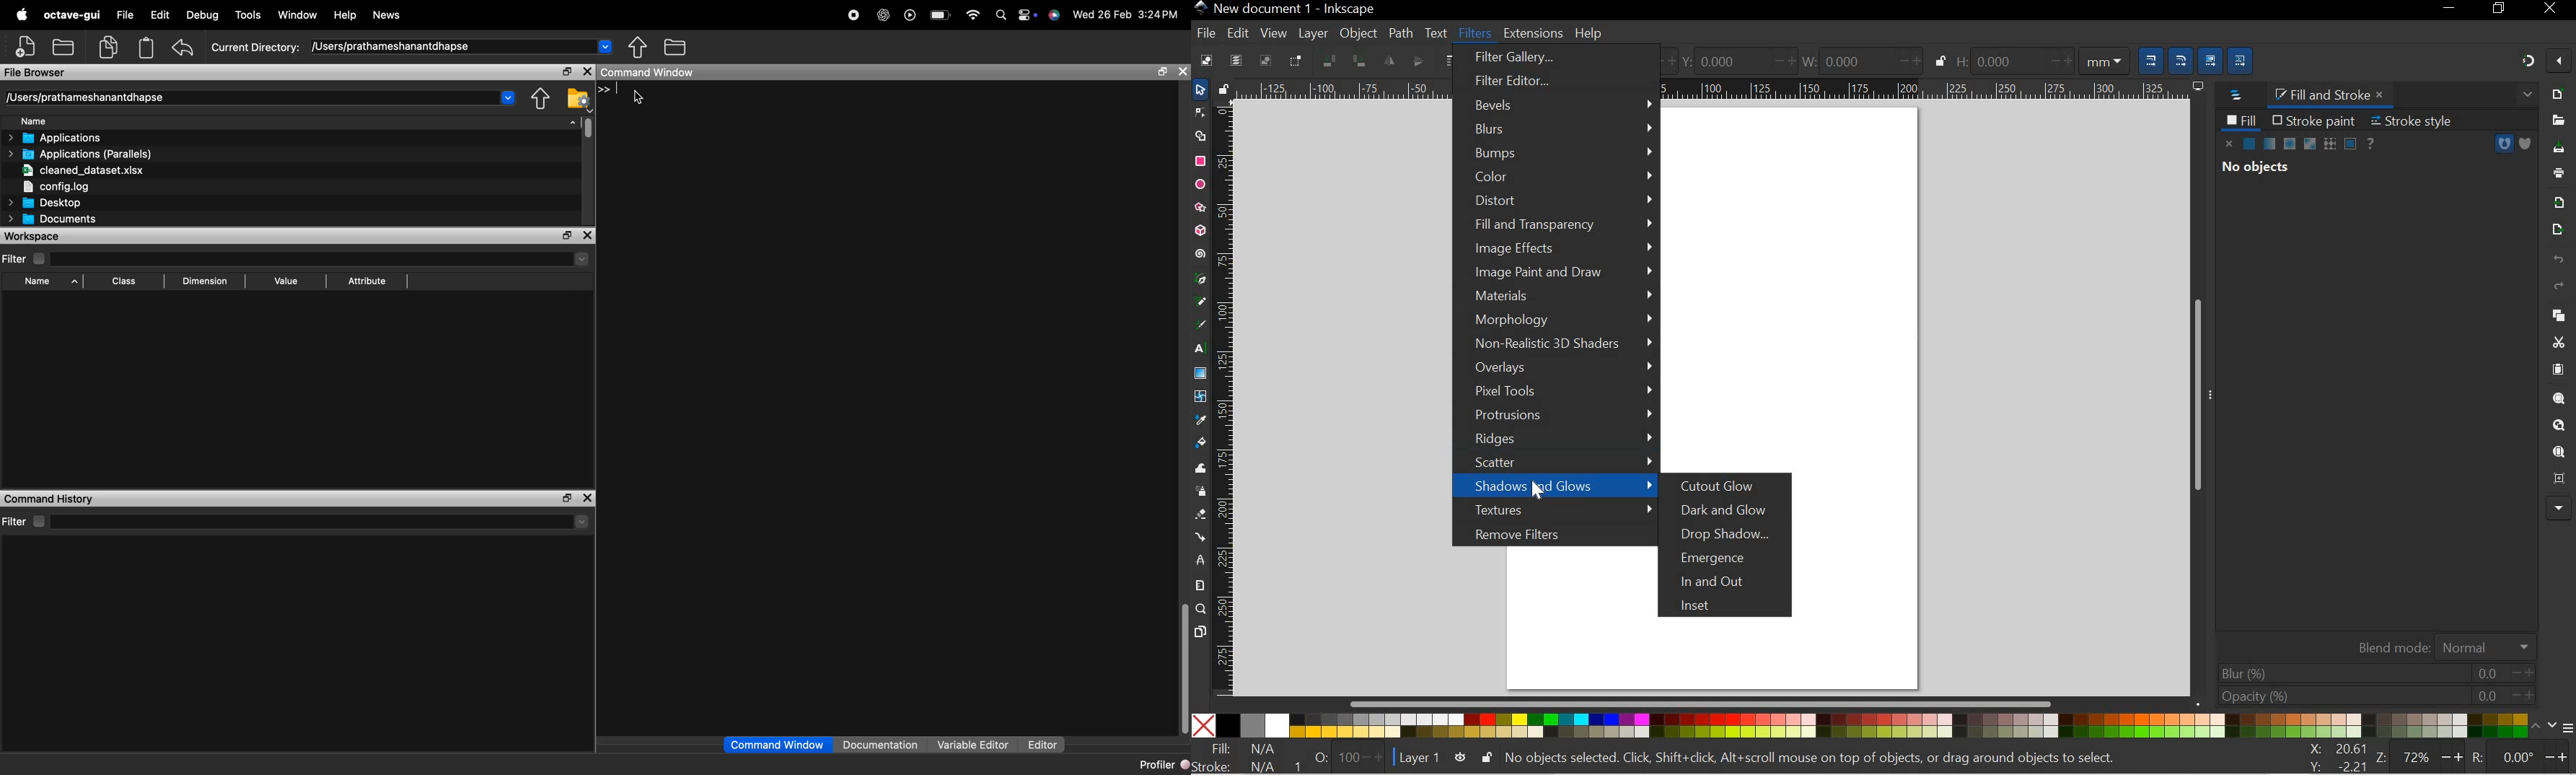 This screenshot has height=784, width=2576. Describe the element at coordinates (972, 745) in the screenshot. I see `Variable Editor` at that location.